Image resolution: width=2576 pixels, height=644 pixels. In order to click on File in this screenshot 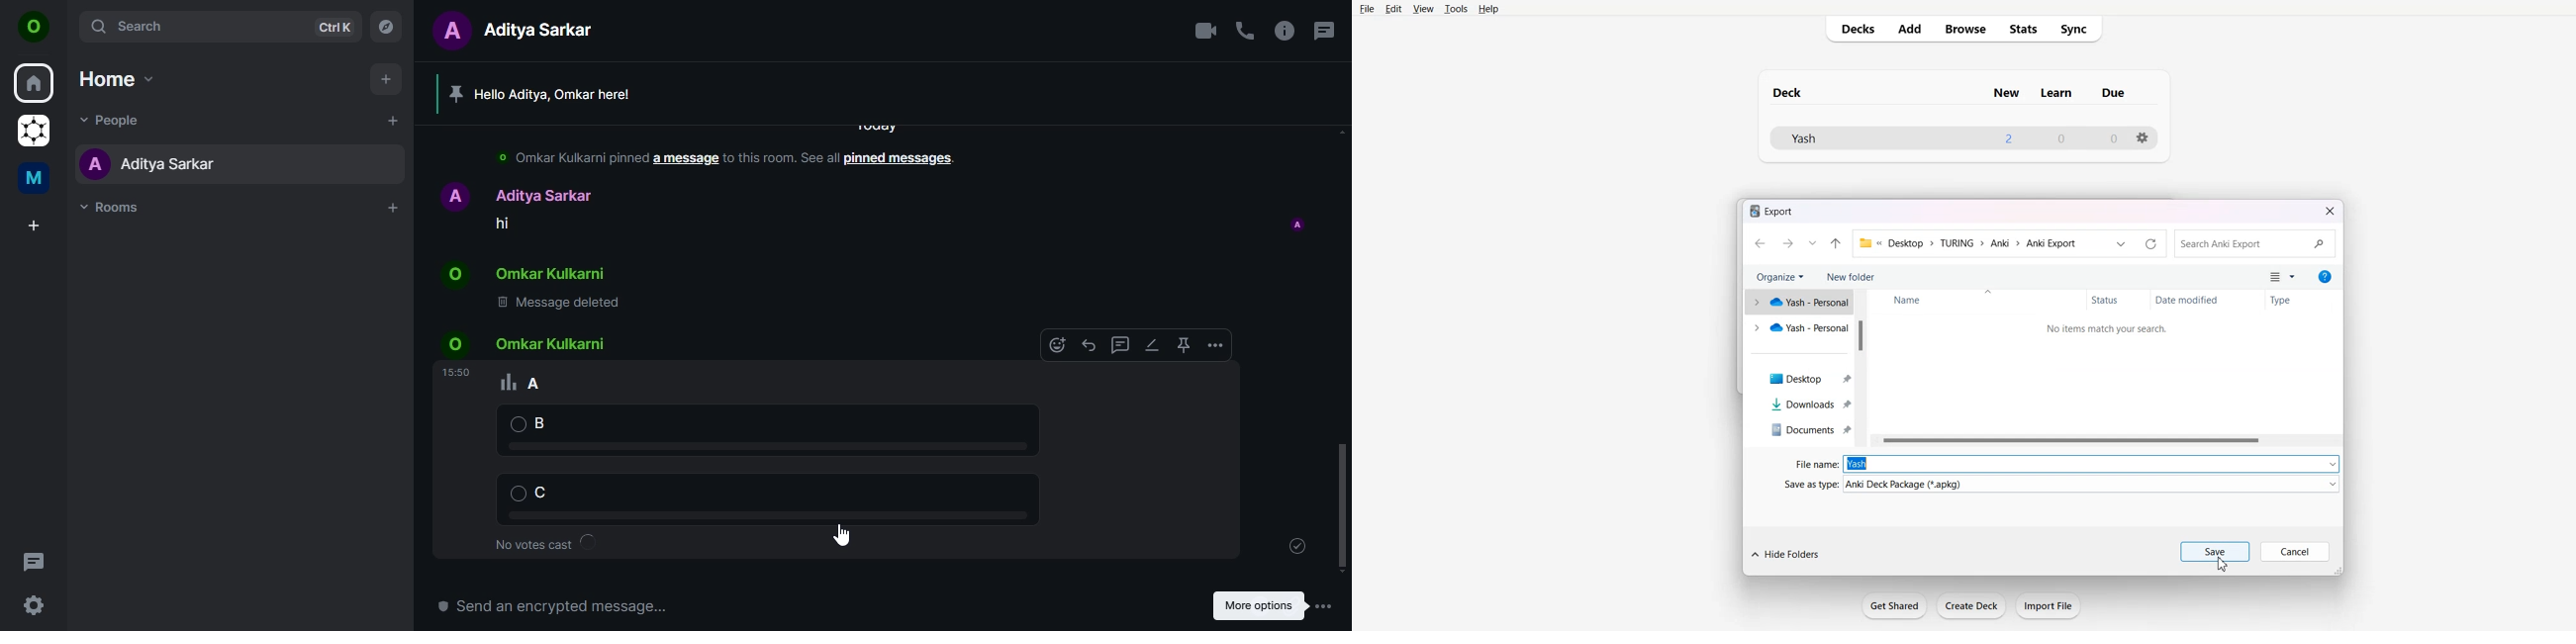, I will do `click(1367, 10)`.